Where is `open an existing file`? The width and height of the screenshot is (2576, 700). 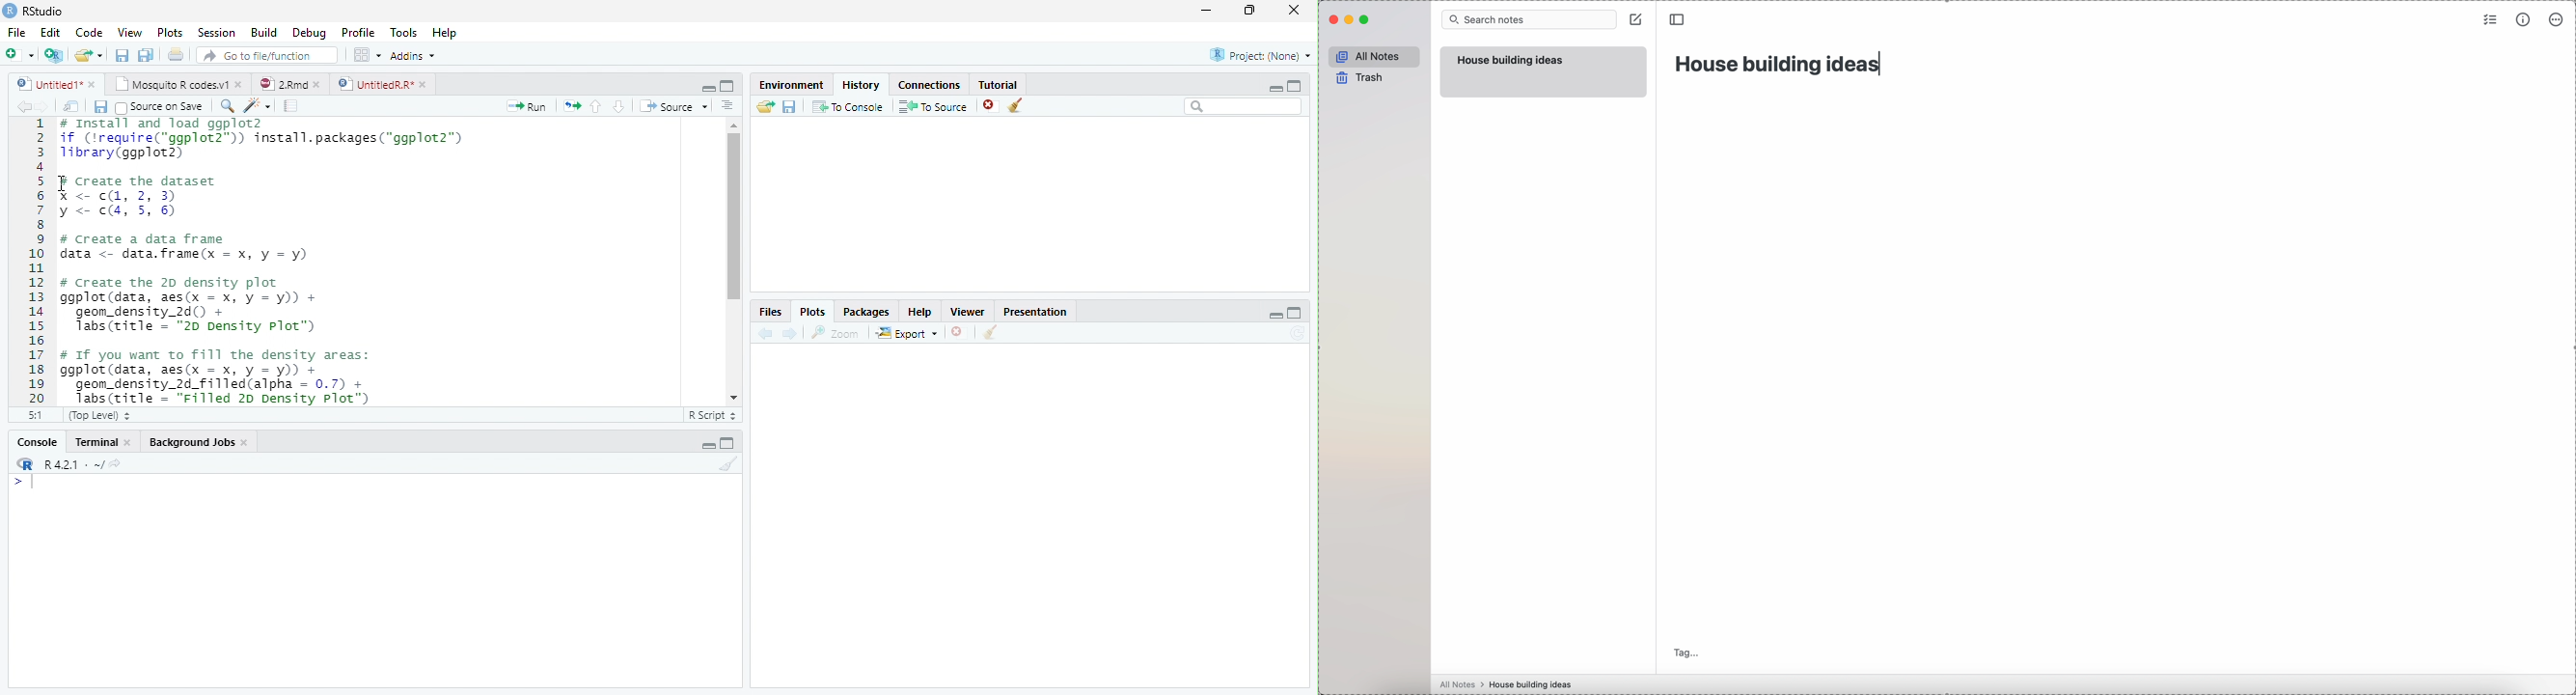 open an existing file is located at coordinates (87, 55).